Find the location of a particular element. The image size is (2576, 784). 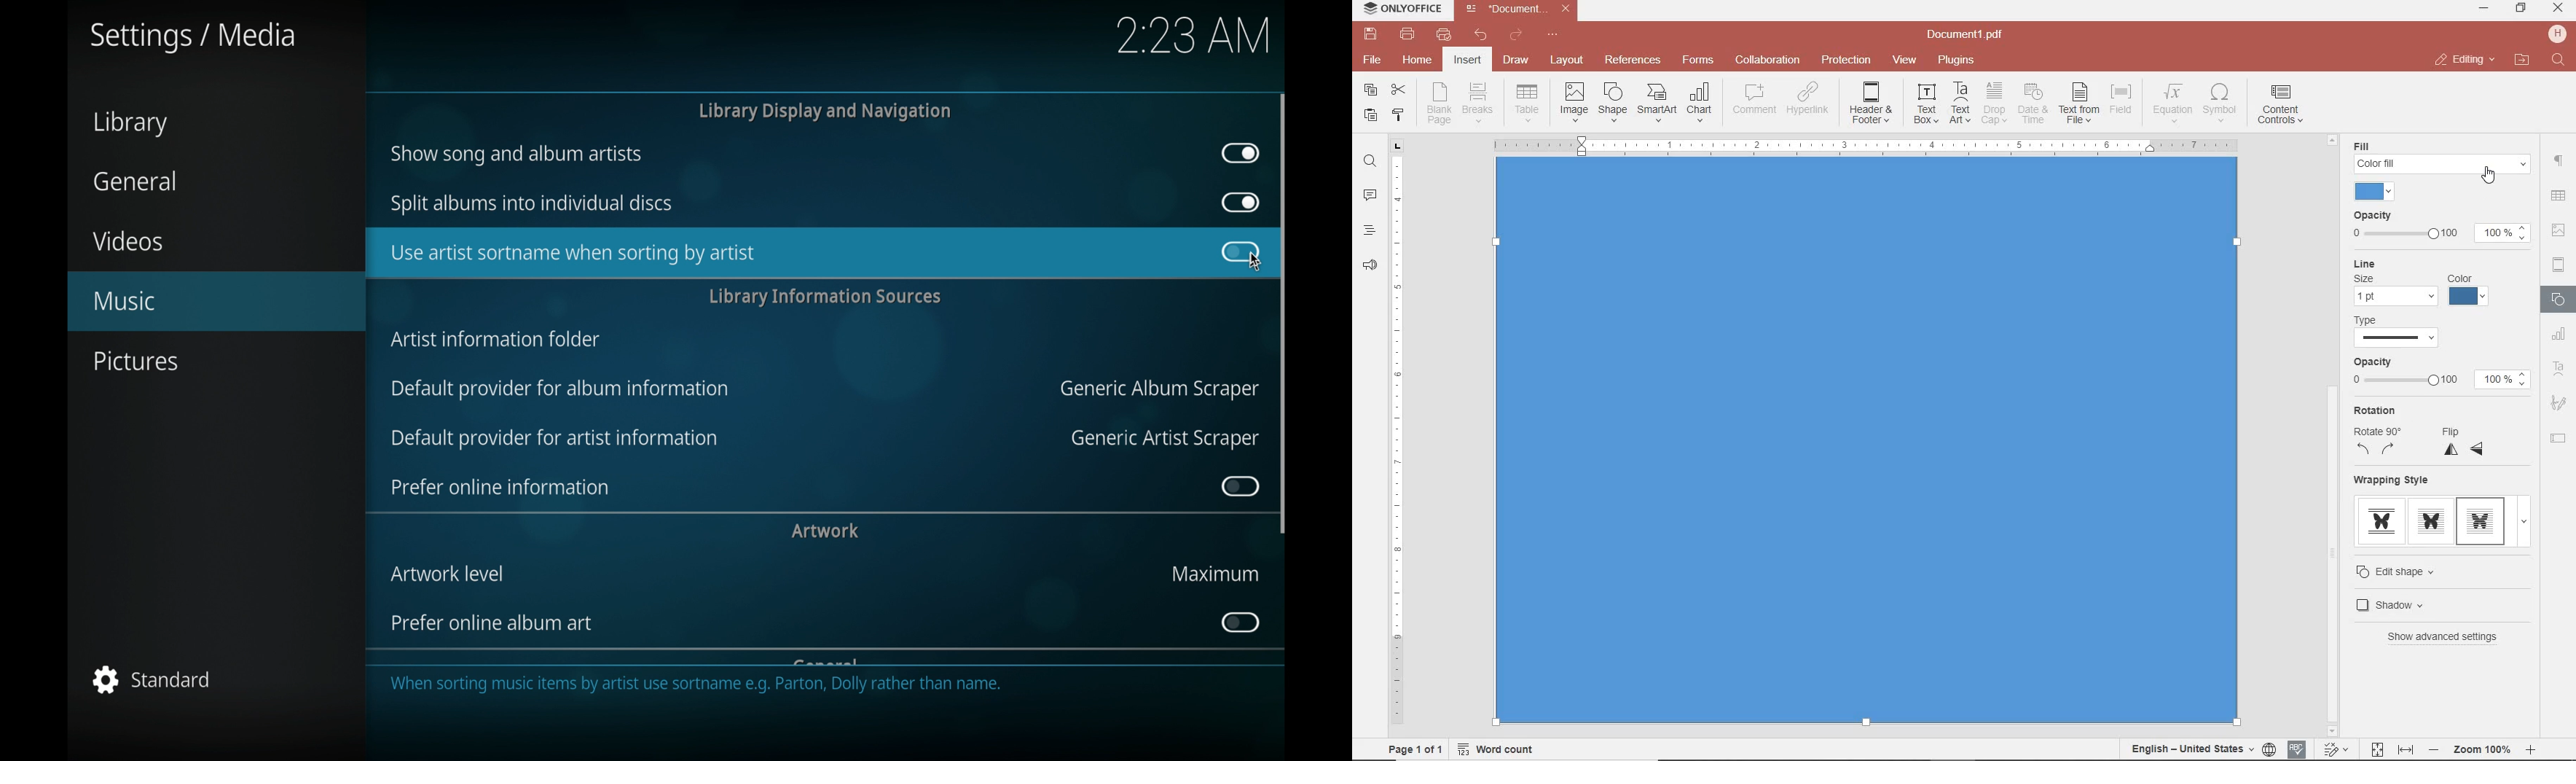

settings/media is located at coordinates (193, 37).